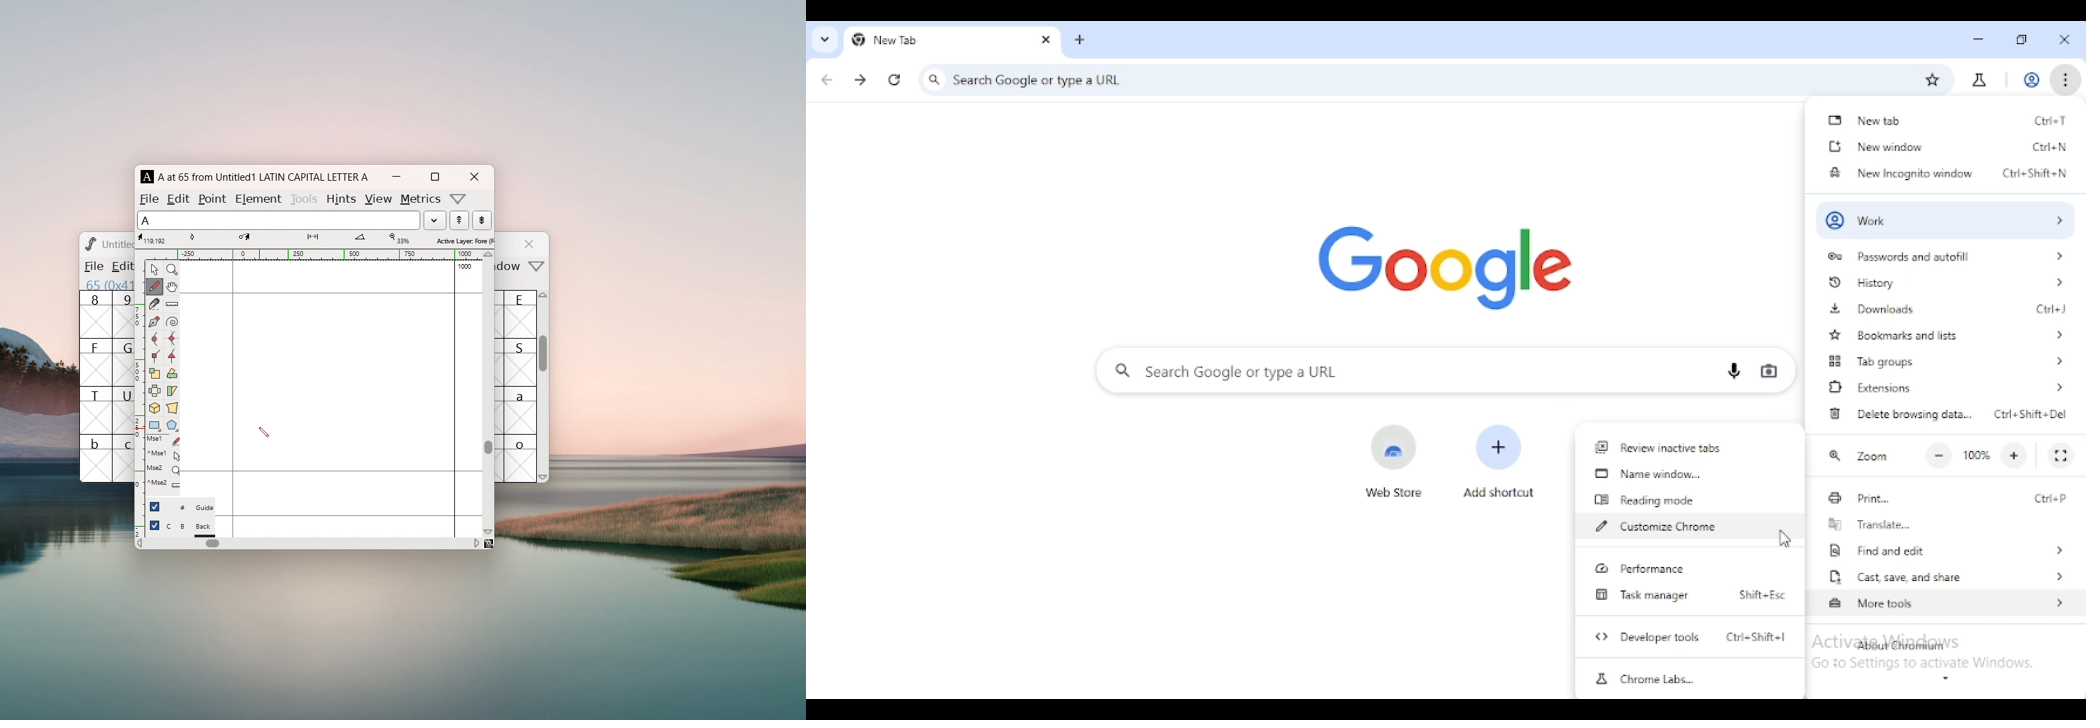 Image resolution: width=2100 pixels, height=728 pixels. What do you see at coordinates (399, 239) in the screenshot?
I see `level of maginification` at bounding box center [399, 239].